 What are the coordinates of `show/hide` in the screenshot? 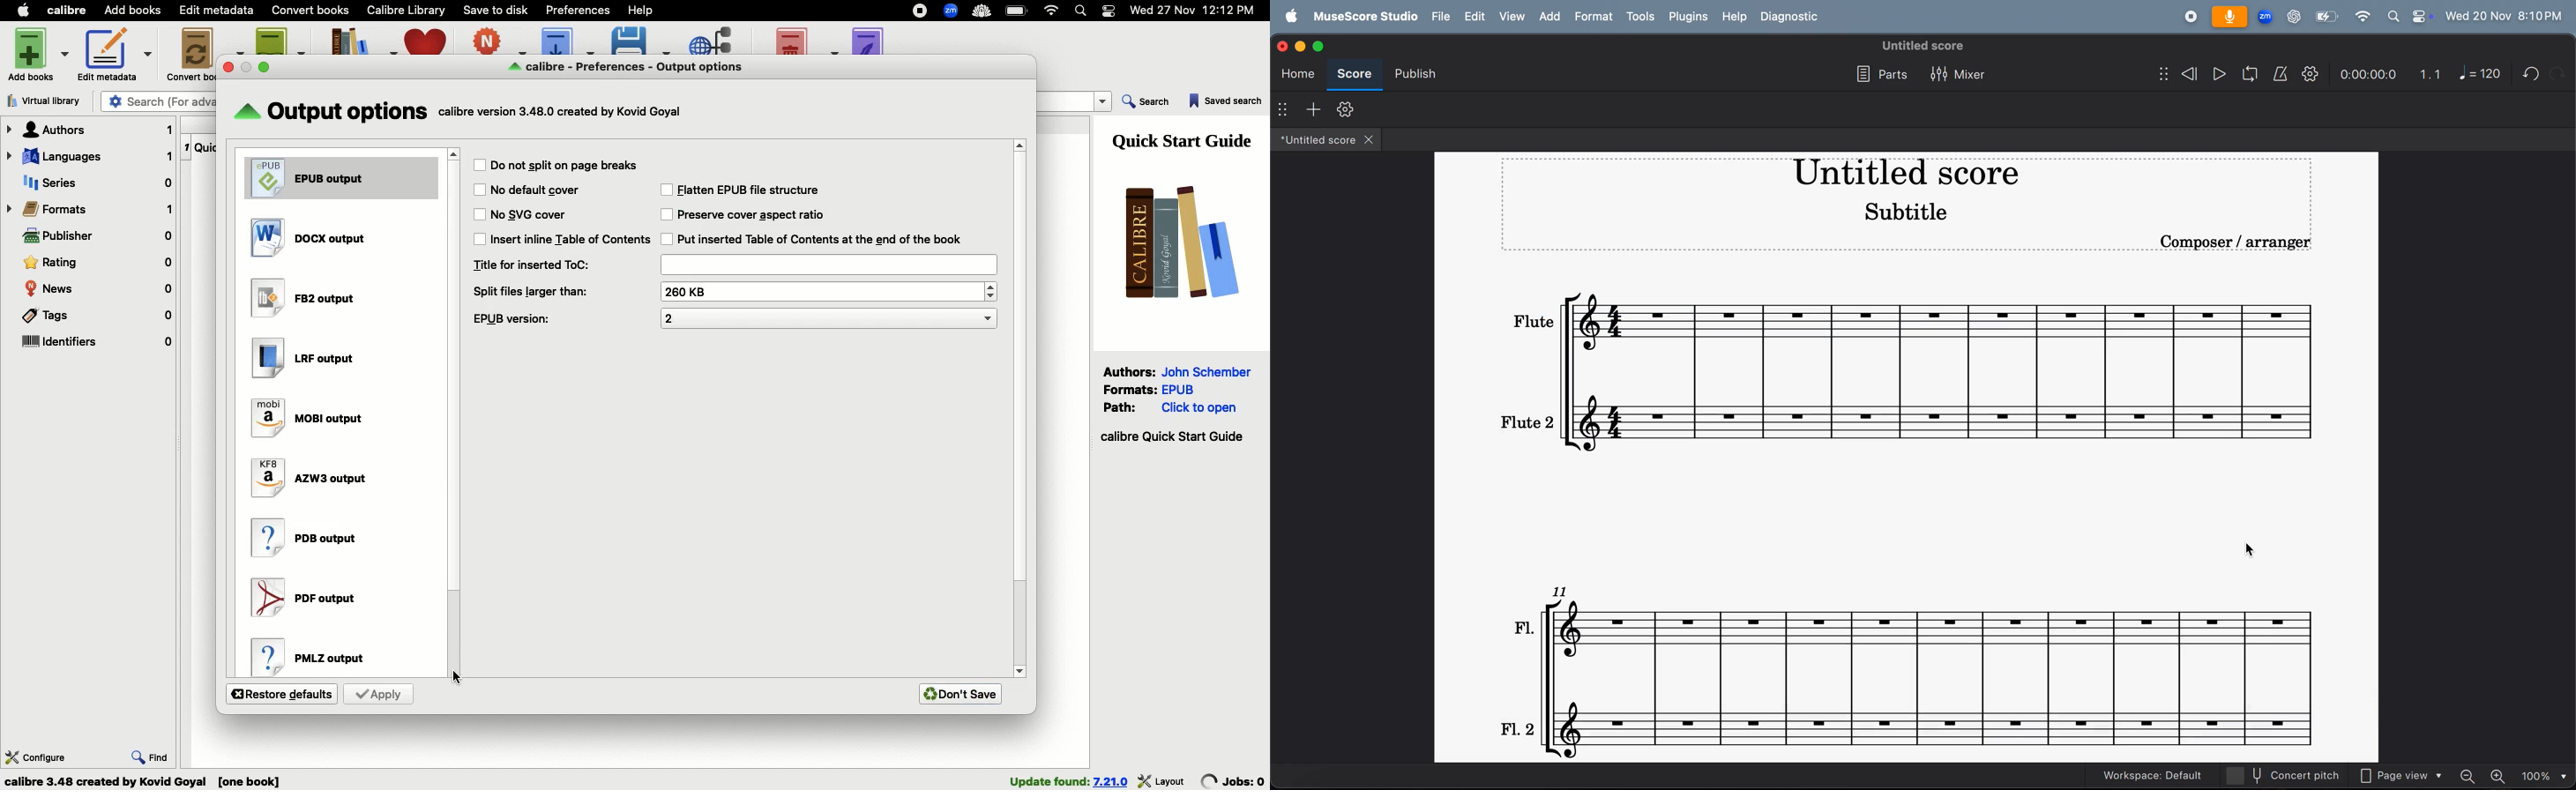 It's located at (2157, 72).